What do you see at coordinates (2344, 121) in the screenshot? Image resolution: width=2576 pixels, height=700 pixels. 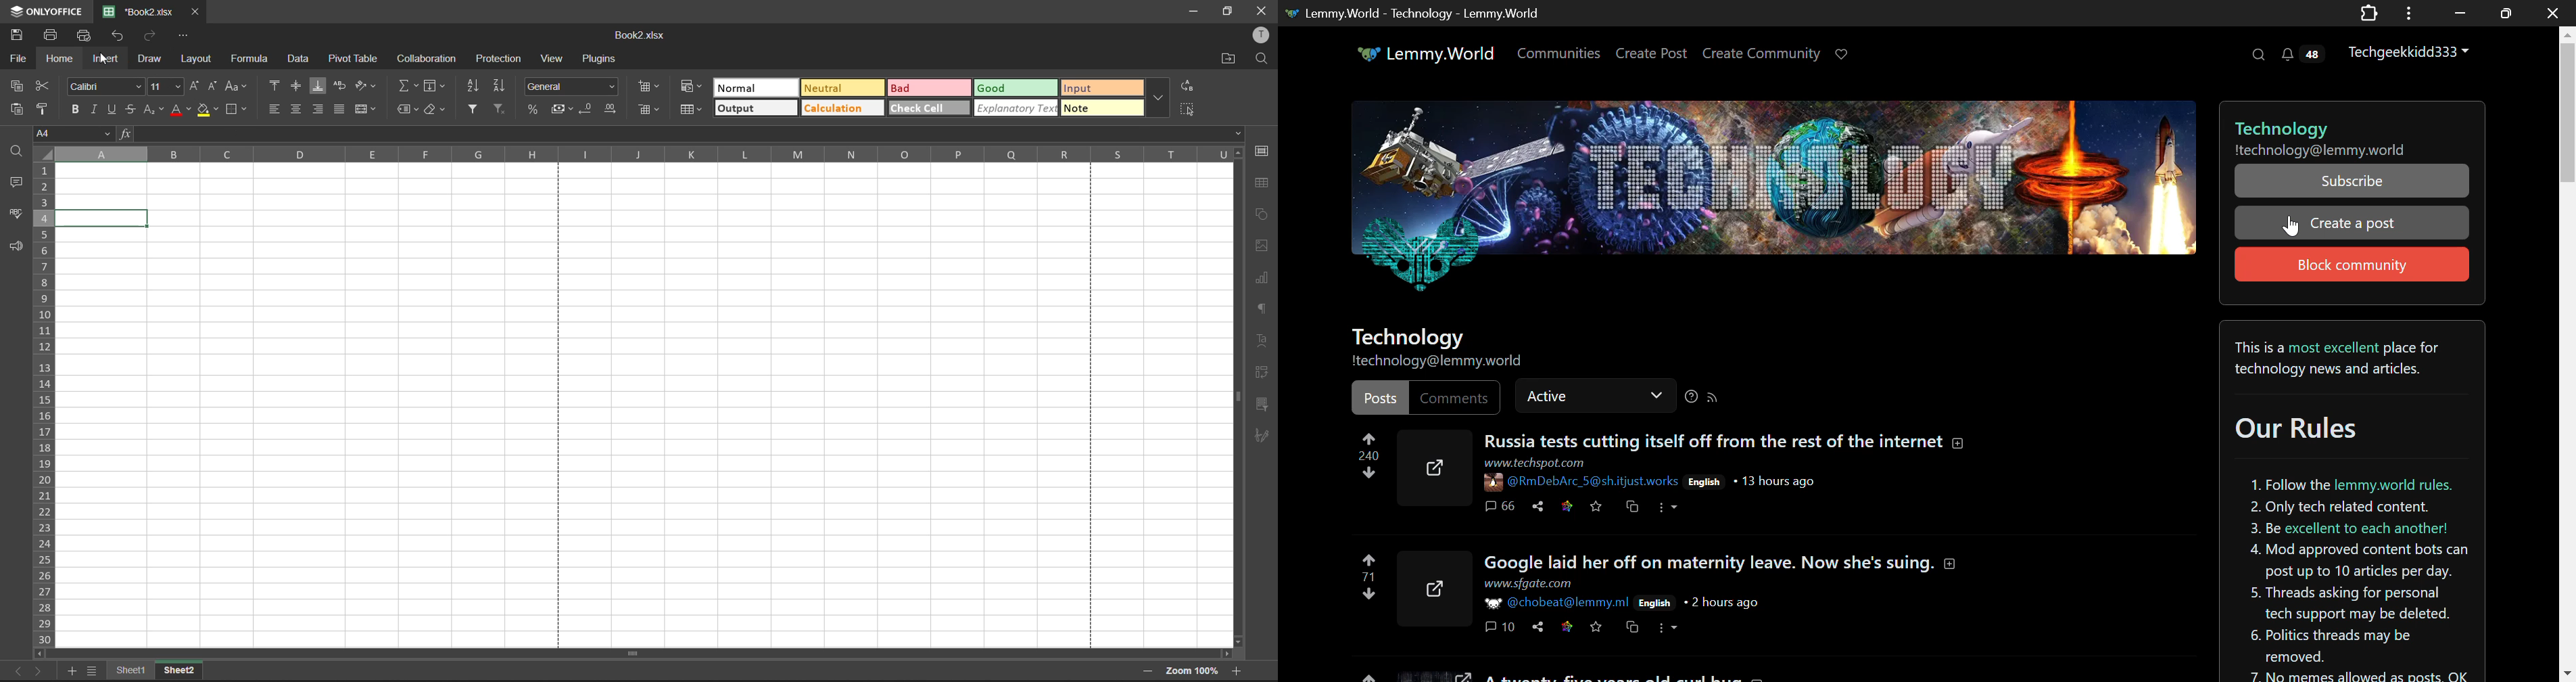 I see `Technology` at bounding box center [2344, 121].